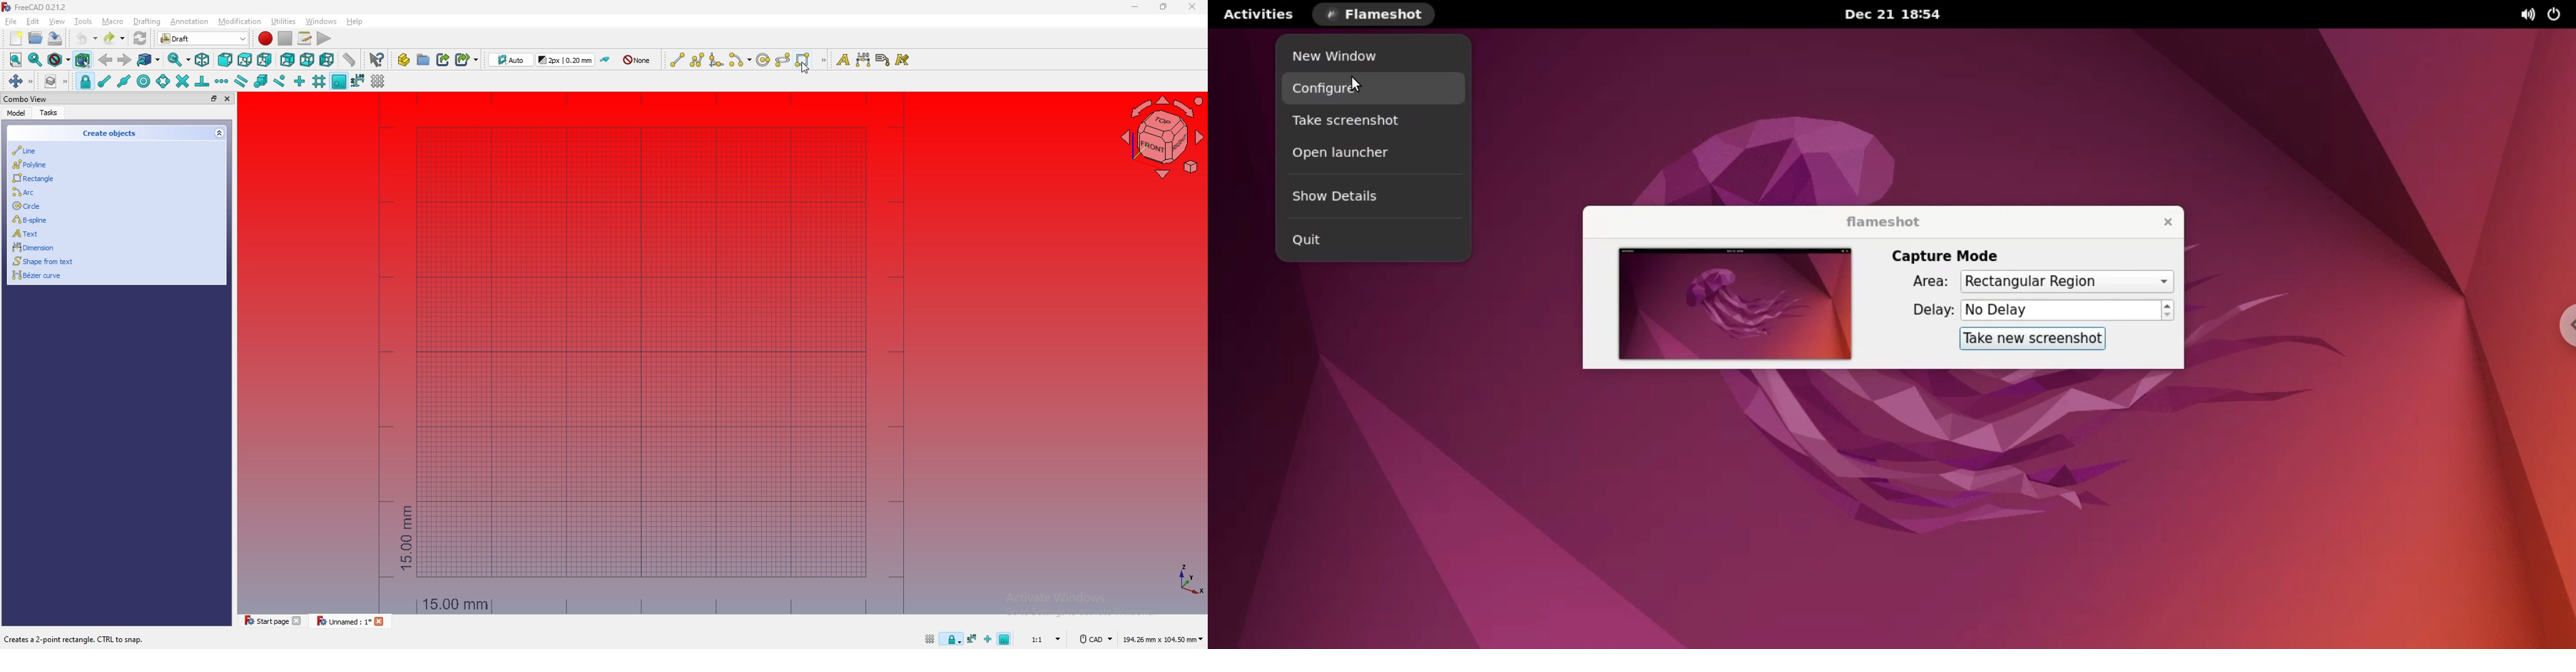 The height and width of the screenshot is (672, 2576). I want to click on Creates a 2-point rectangle. Ctrl to snap., so click(74, 640).